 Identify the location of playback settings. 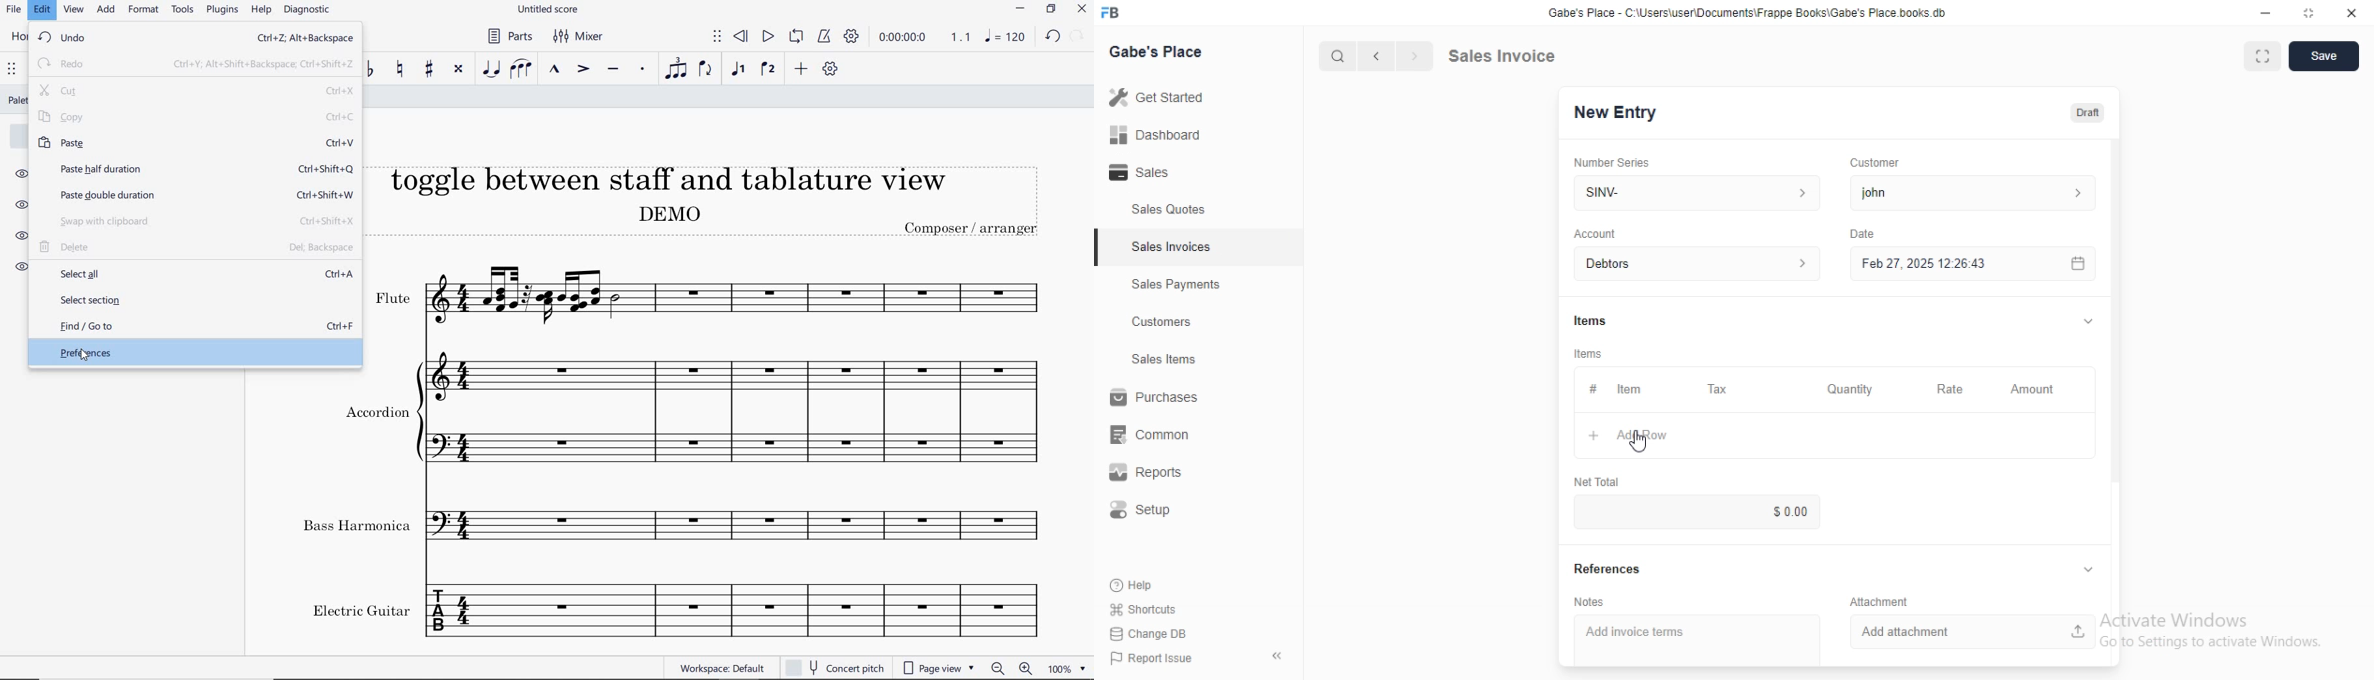
(853, 39).